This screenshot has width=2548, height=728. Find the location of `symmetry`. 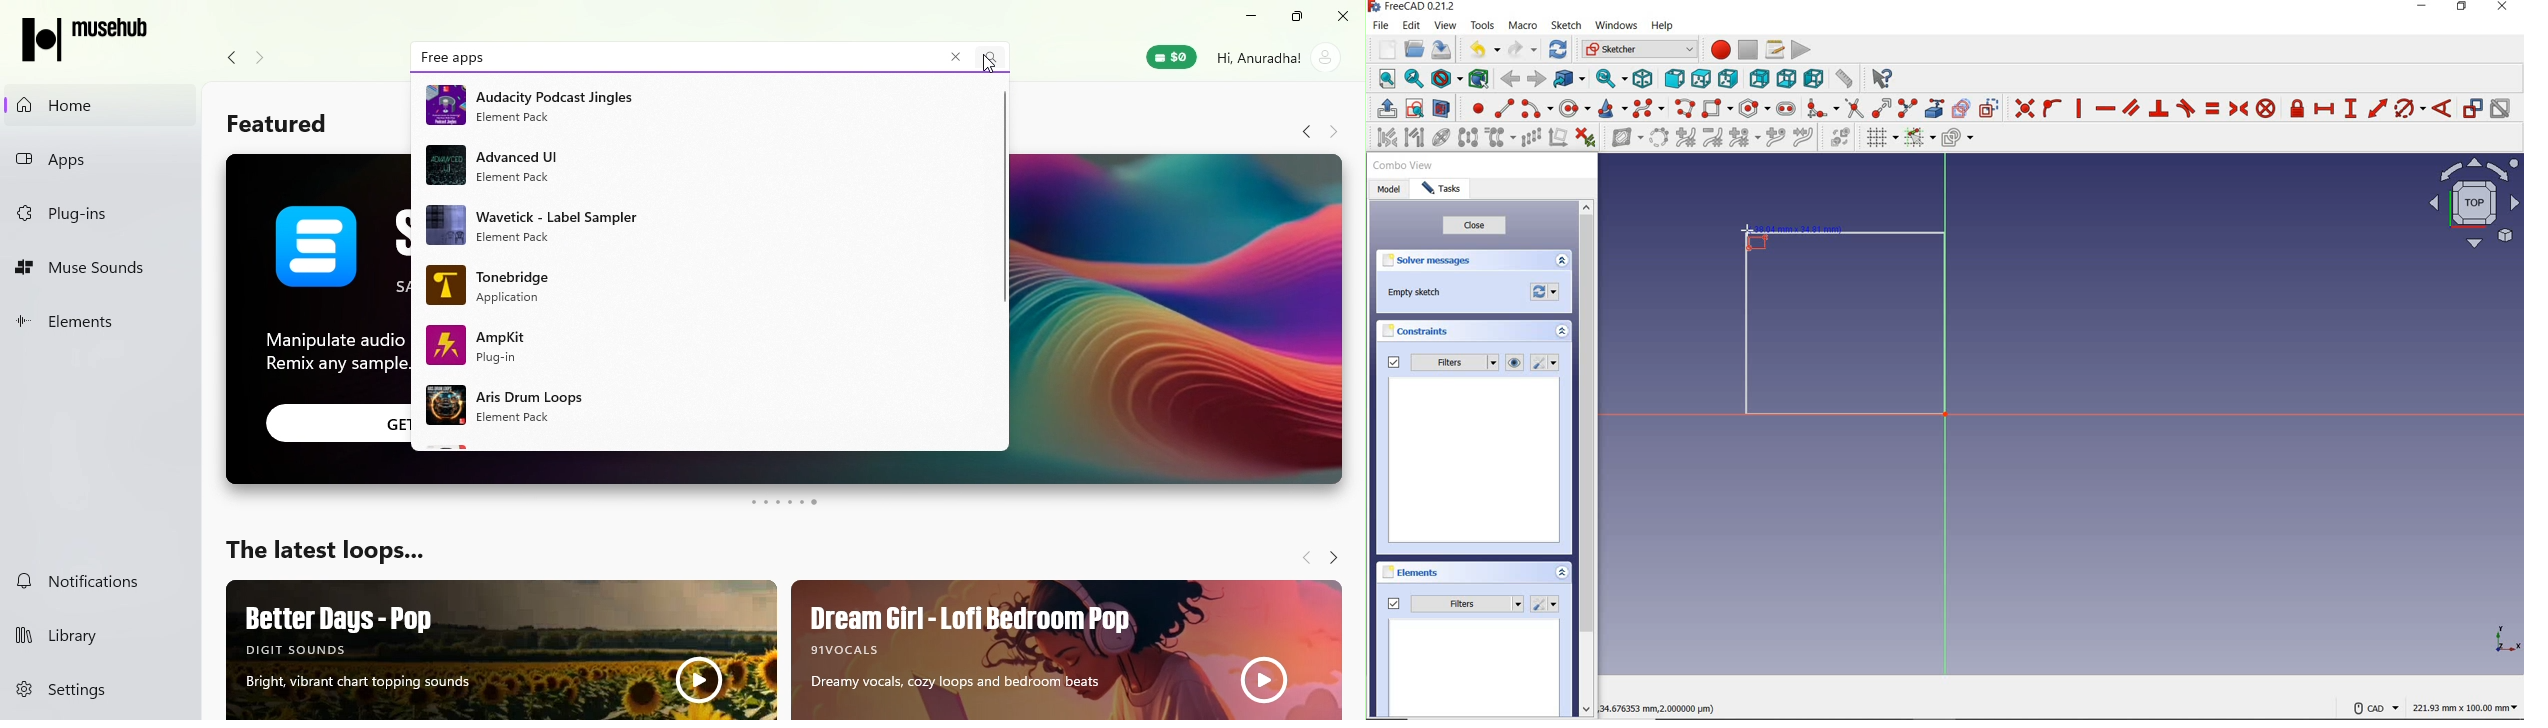

symmetry is located at coordinates (1467, 137).